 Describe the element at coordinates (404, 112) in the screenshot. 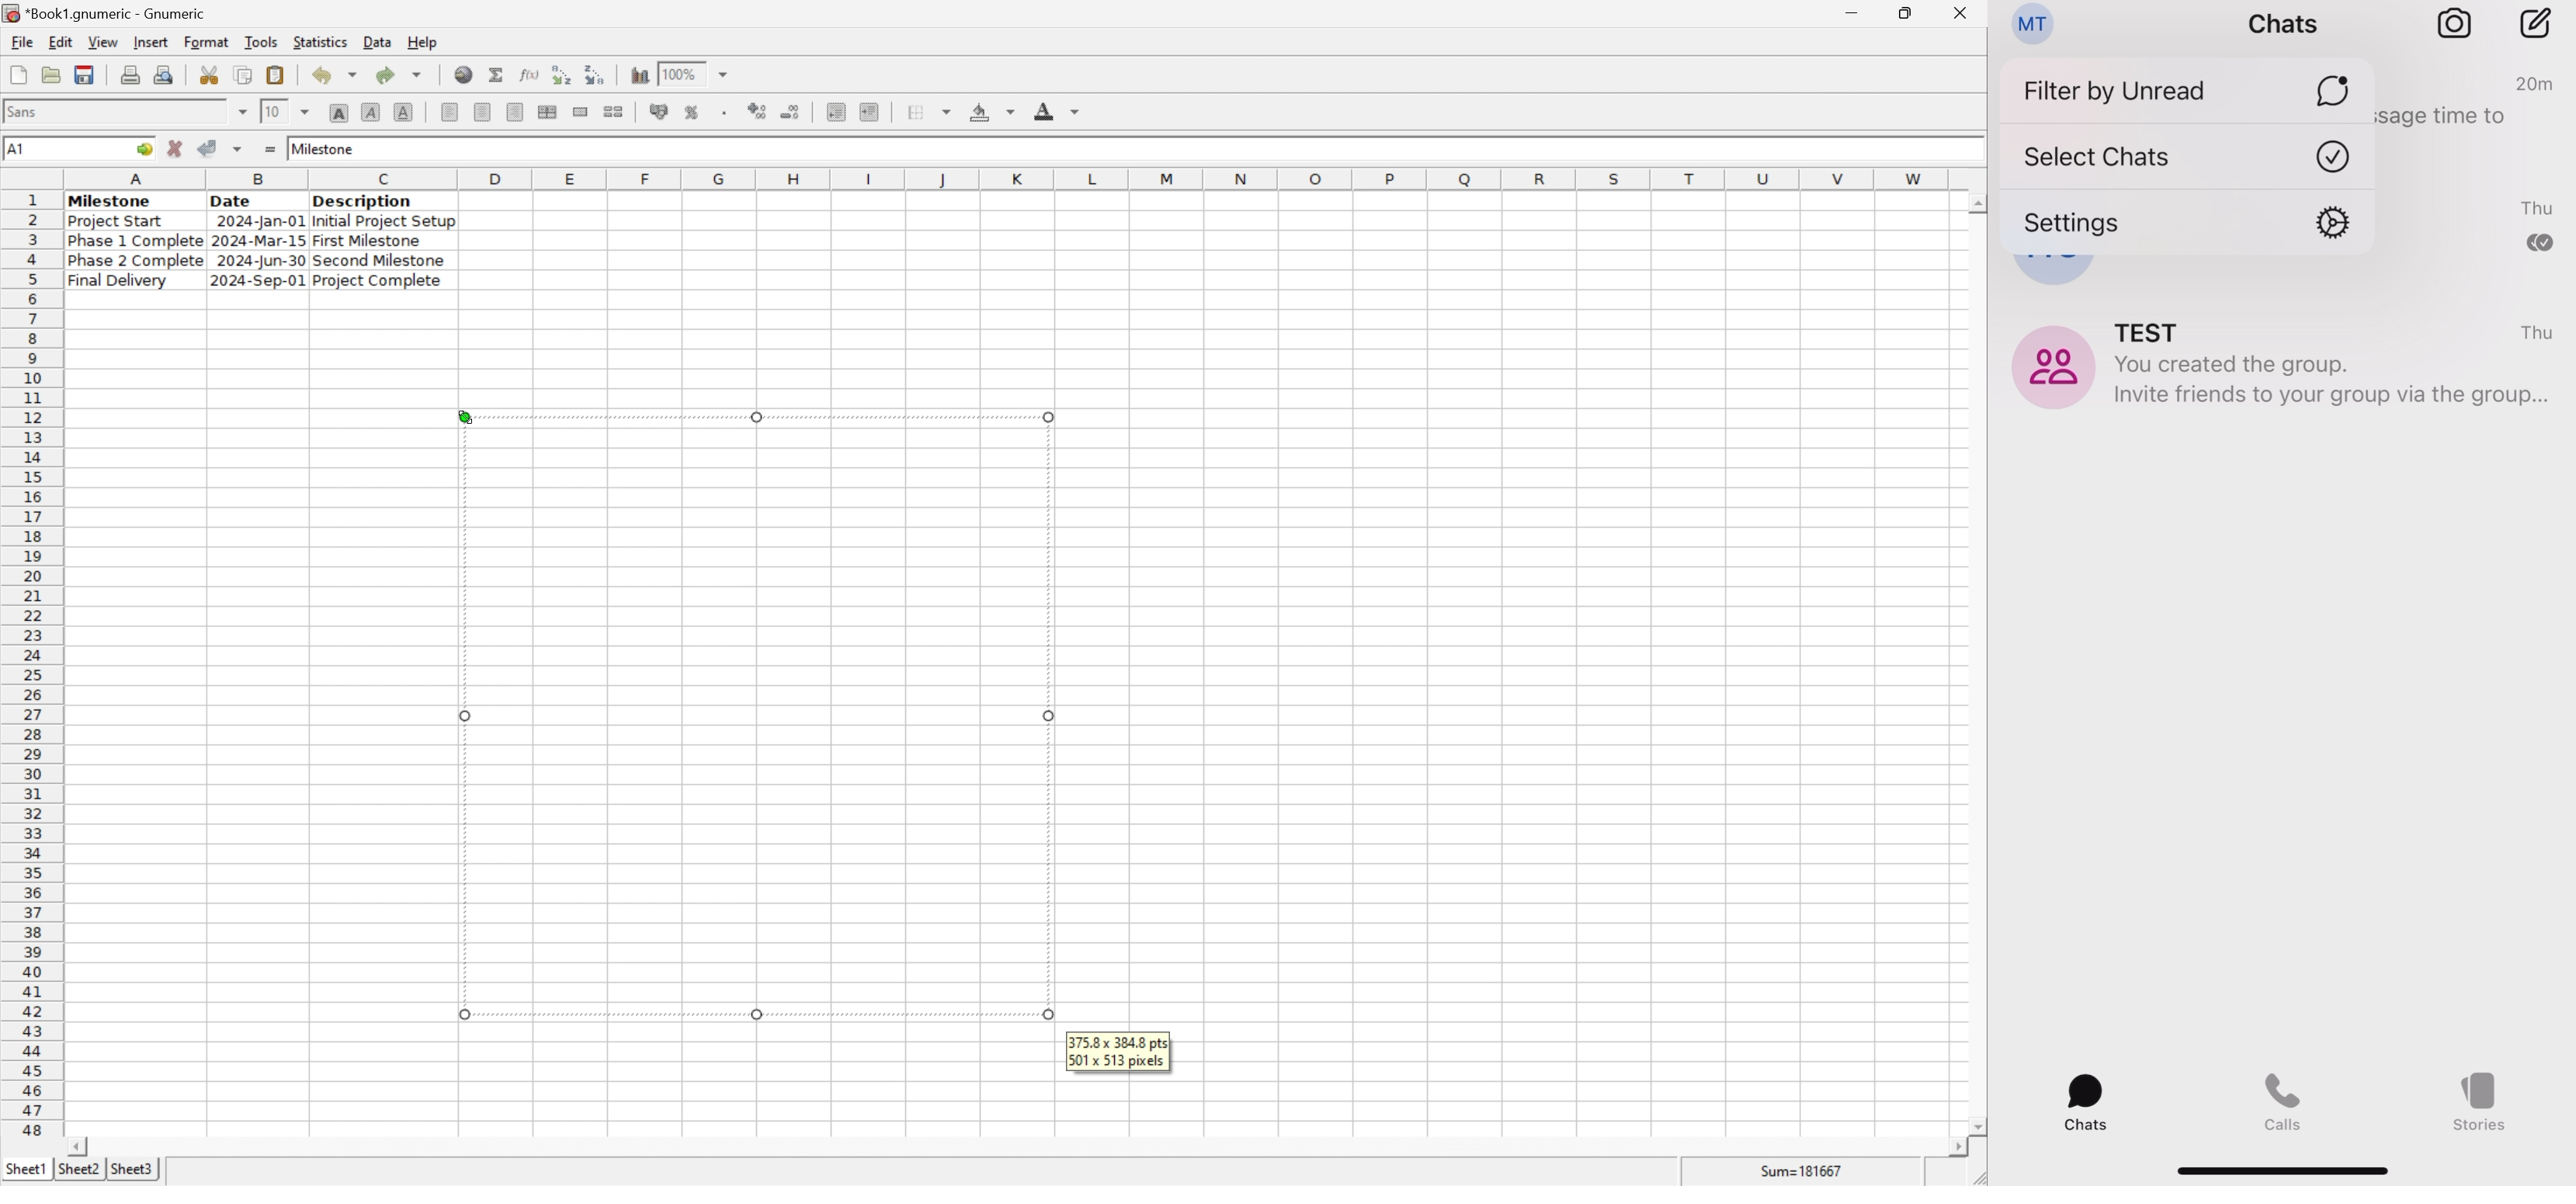

I see `underline` at that location.